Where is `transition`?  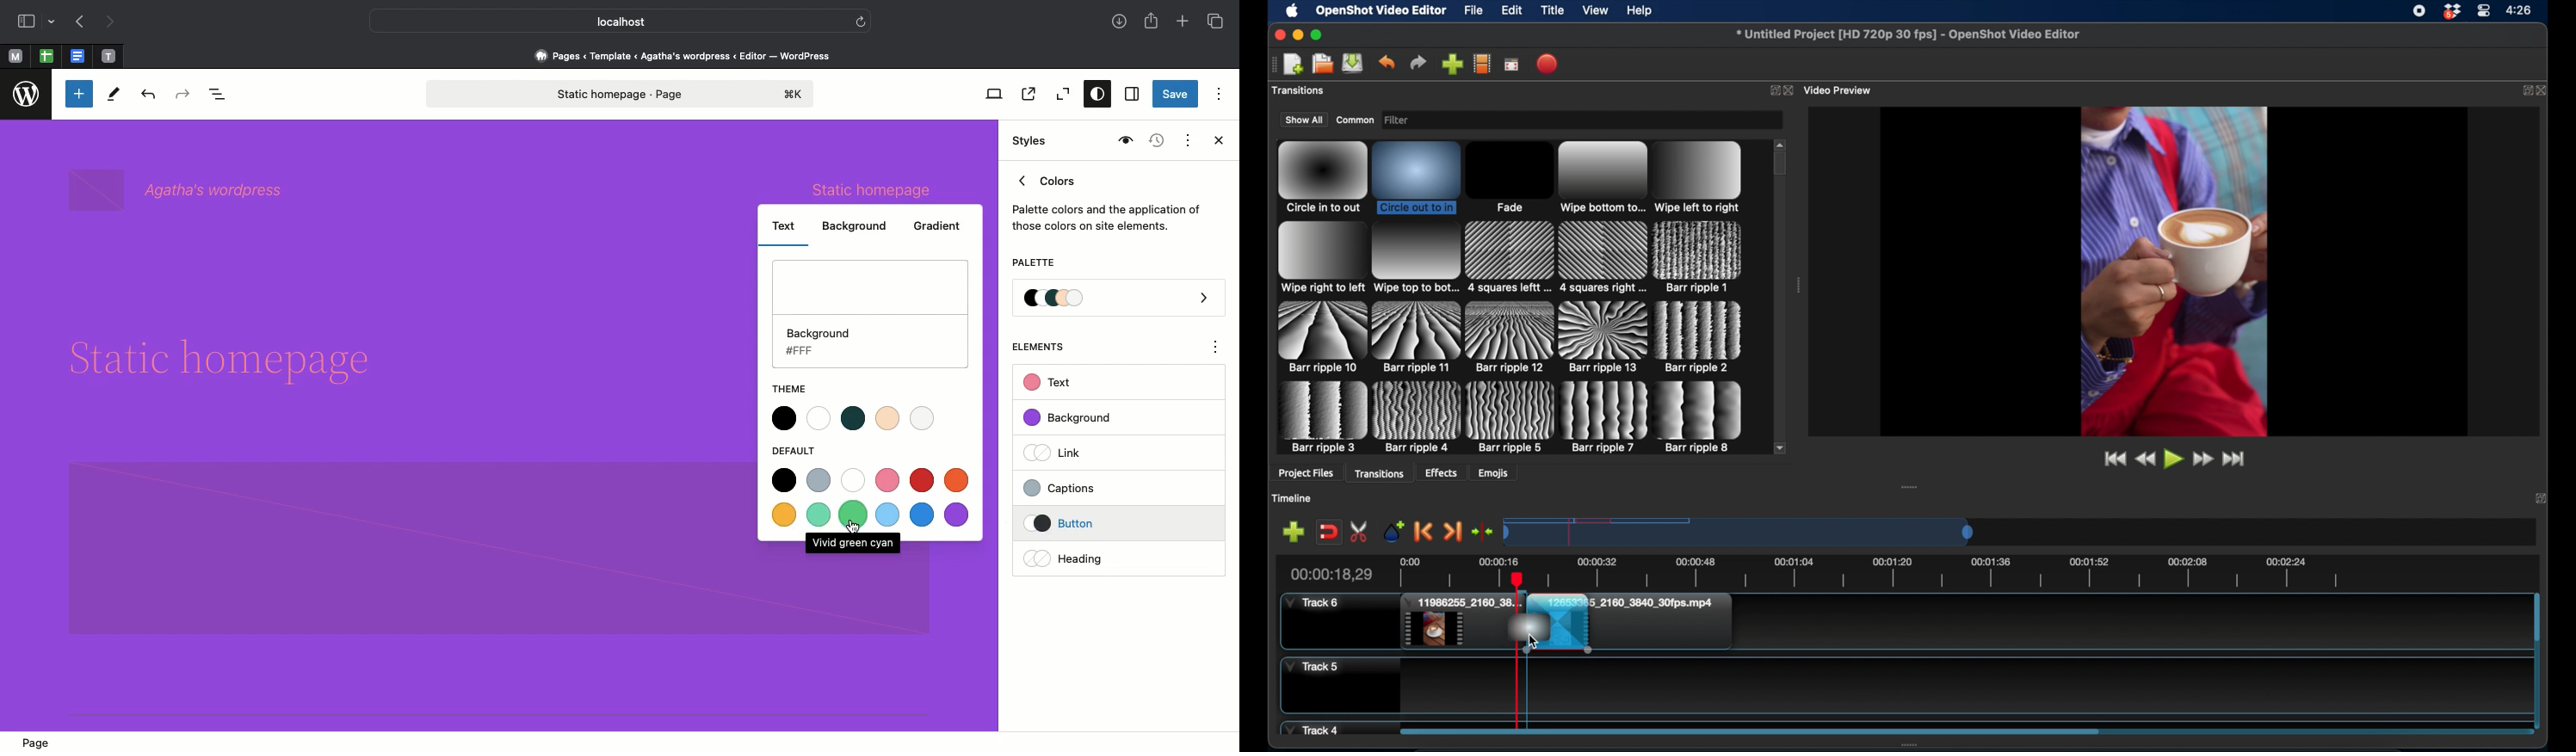 transition is located at coordinates (1320, 336).